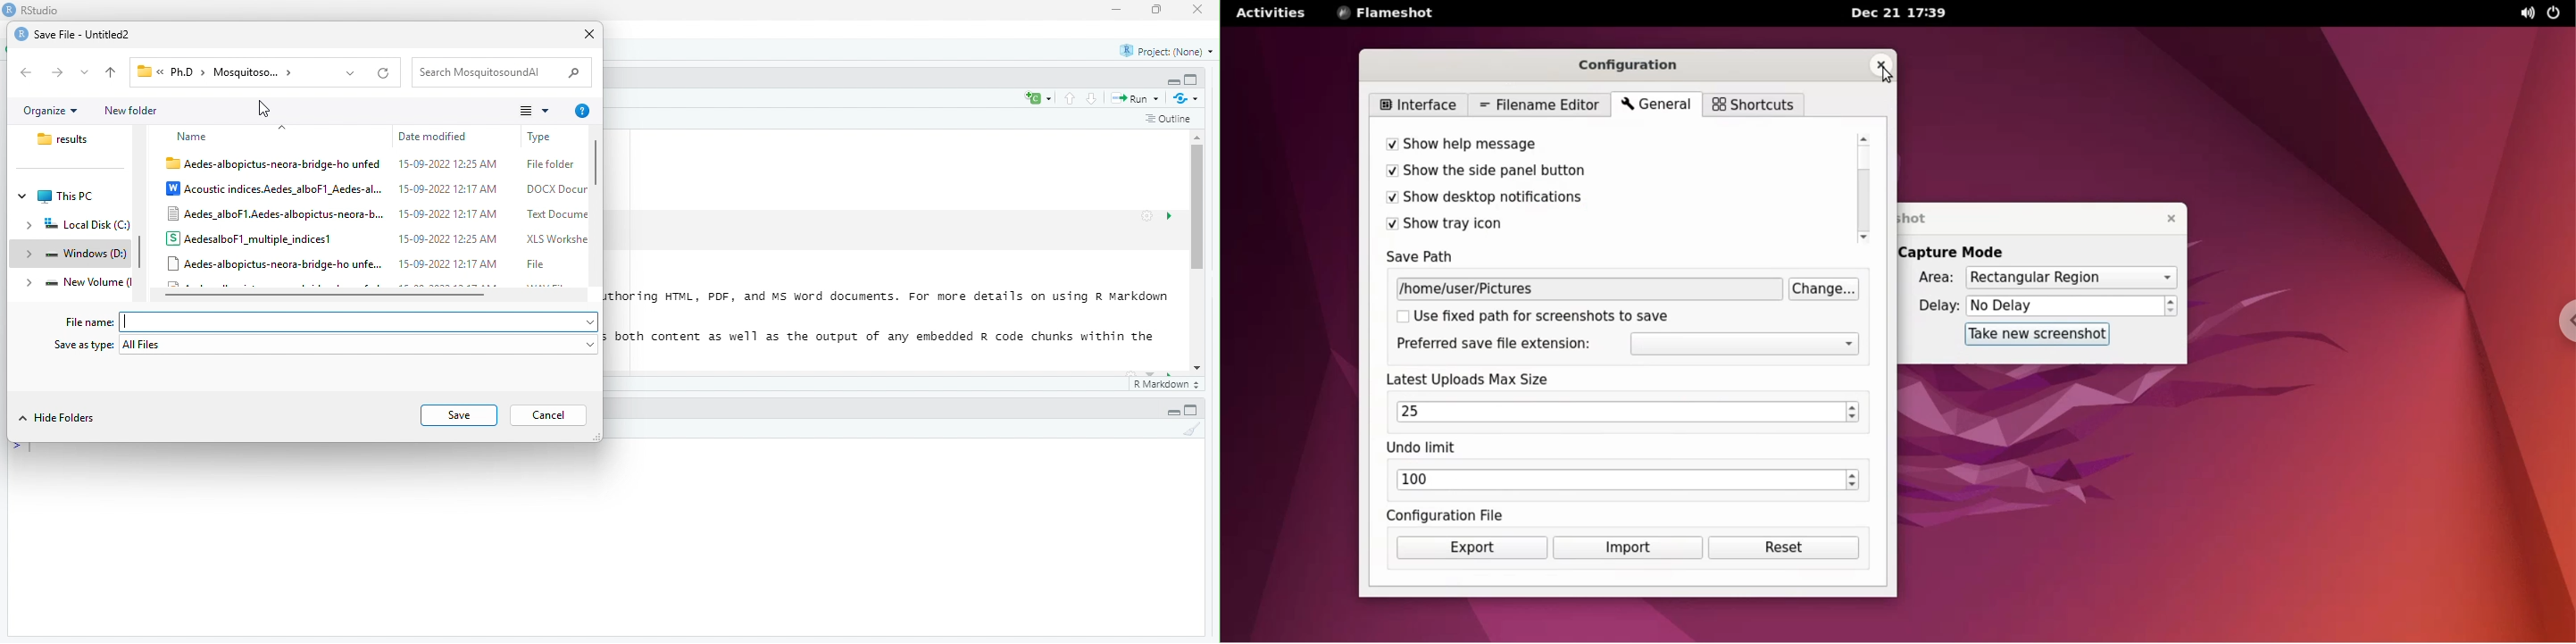 This screenshot has height=644, width=2576. I want to click on Collapse, so click(1173, 413).